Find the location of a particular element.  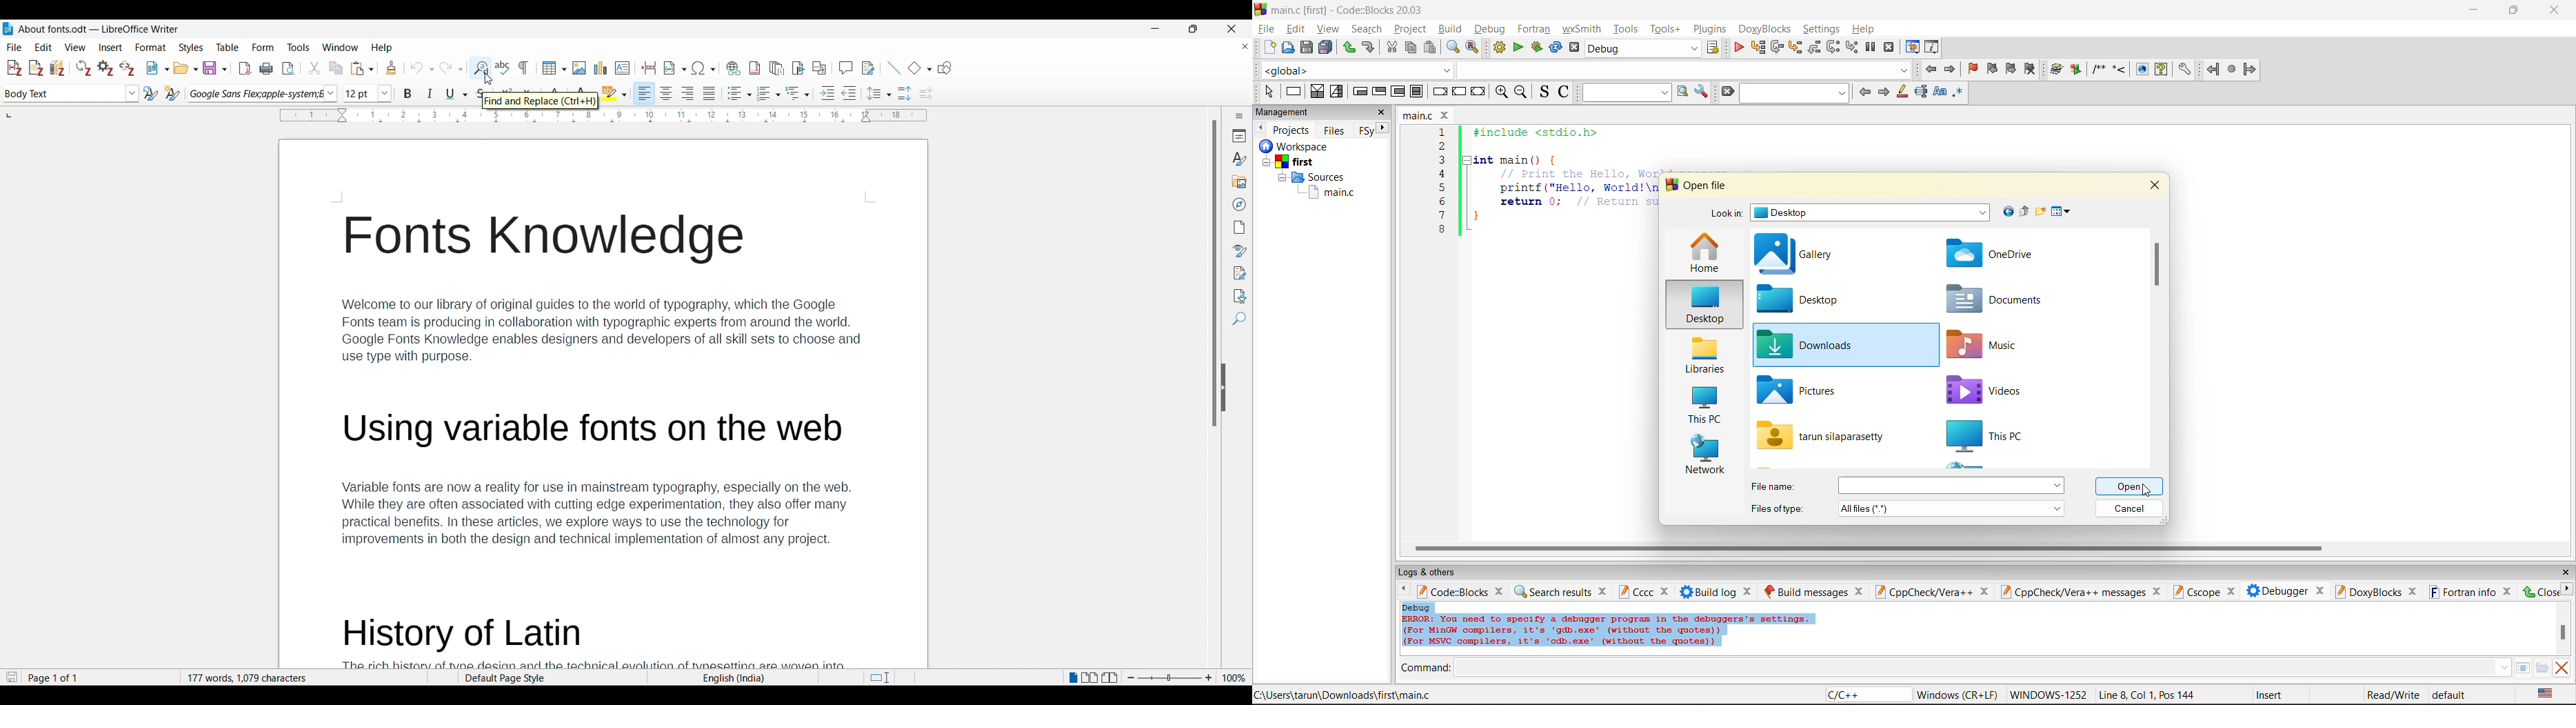

toggle comments is located at coordinates (1565, 91).